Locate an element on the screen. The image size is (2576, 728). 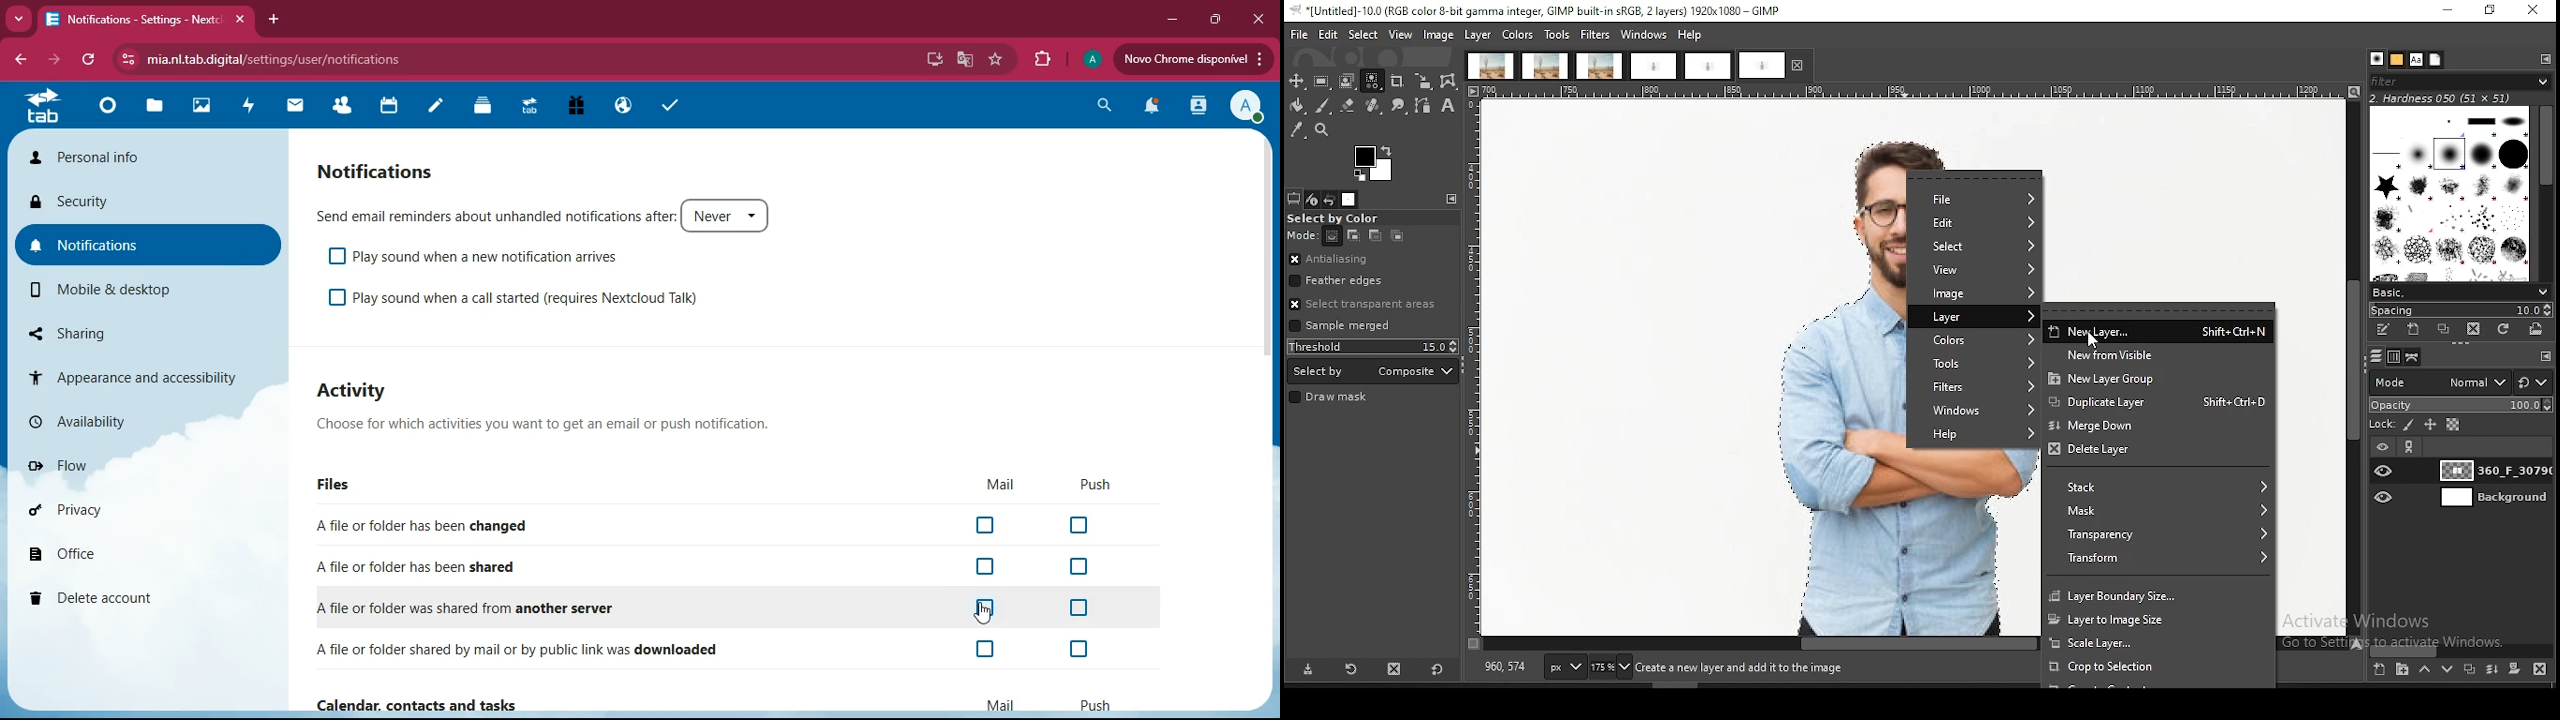
send email is located at coordinates (549, 214).